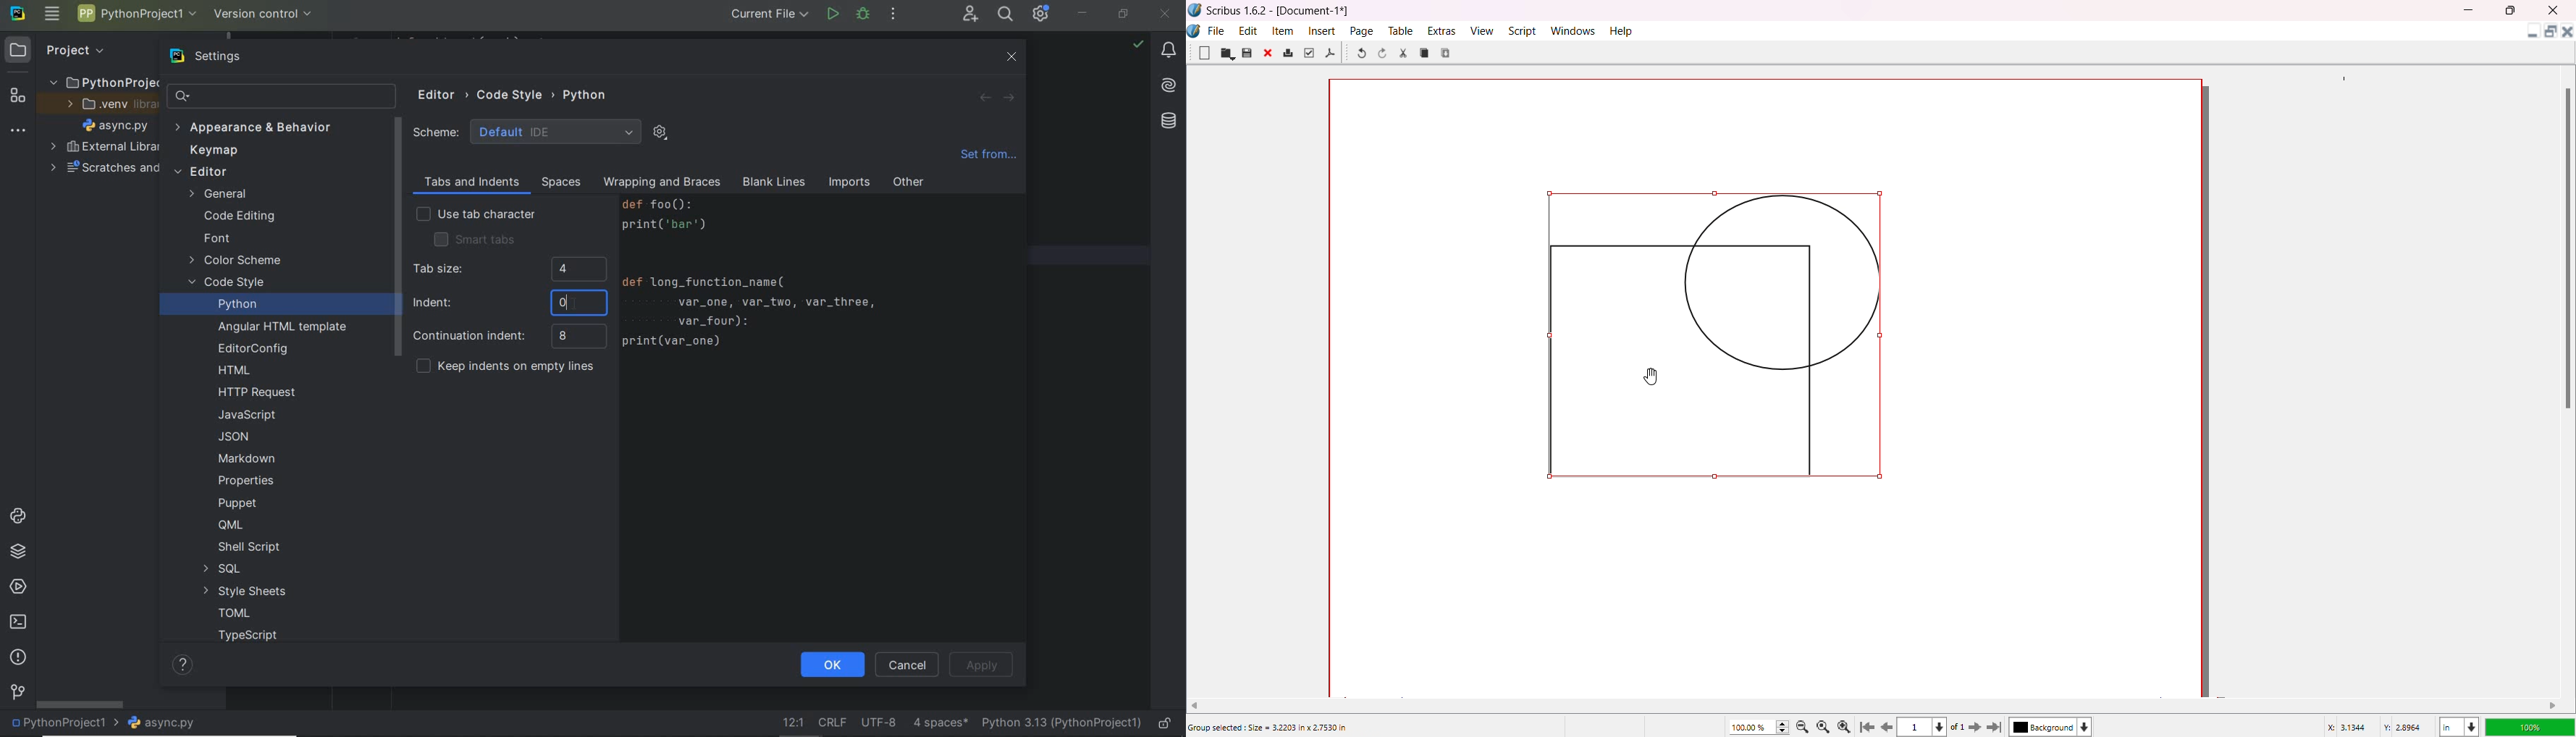 The width and height of the screenshot is (2576, 756). I want to click on other, so click(909, 185).